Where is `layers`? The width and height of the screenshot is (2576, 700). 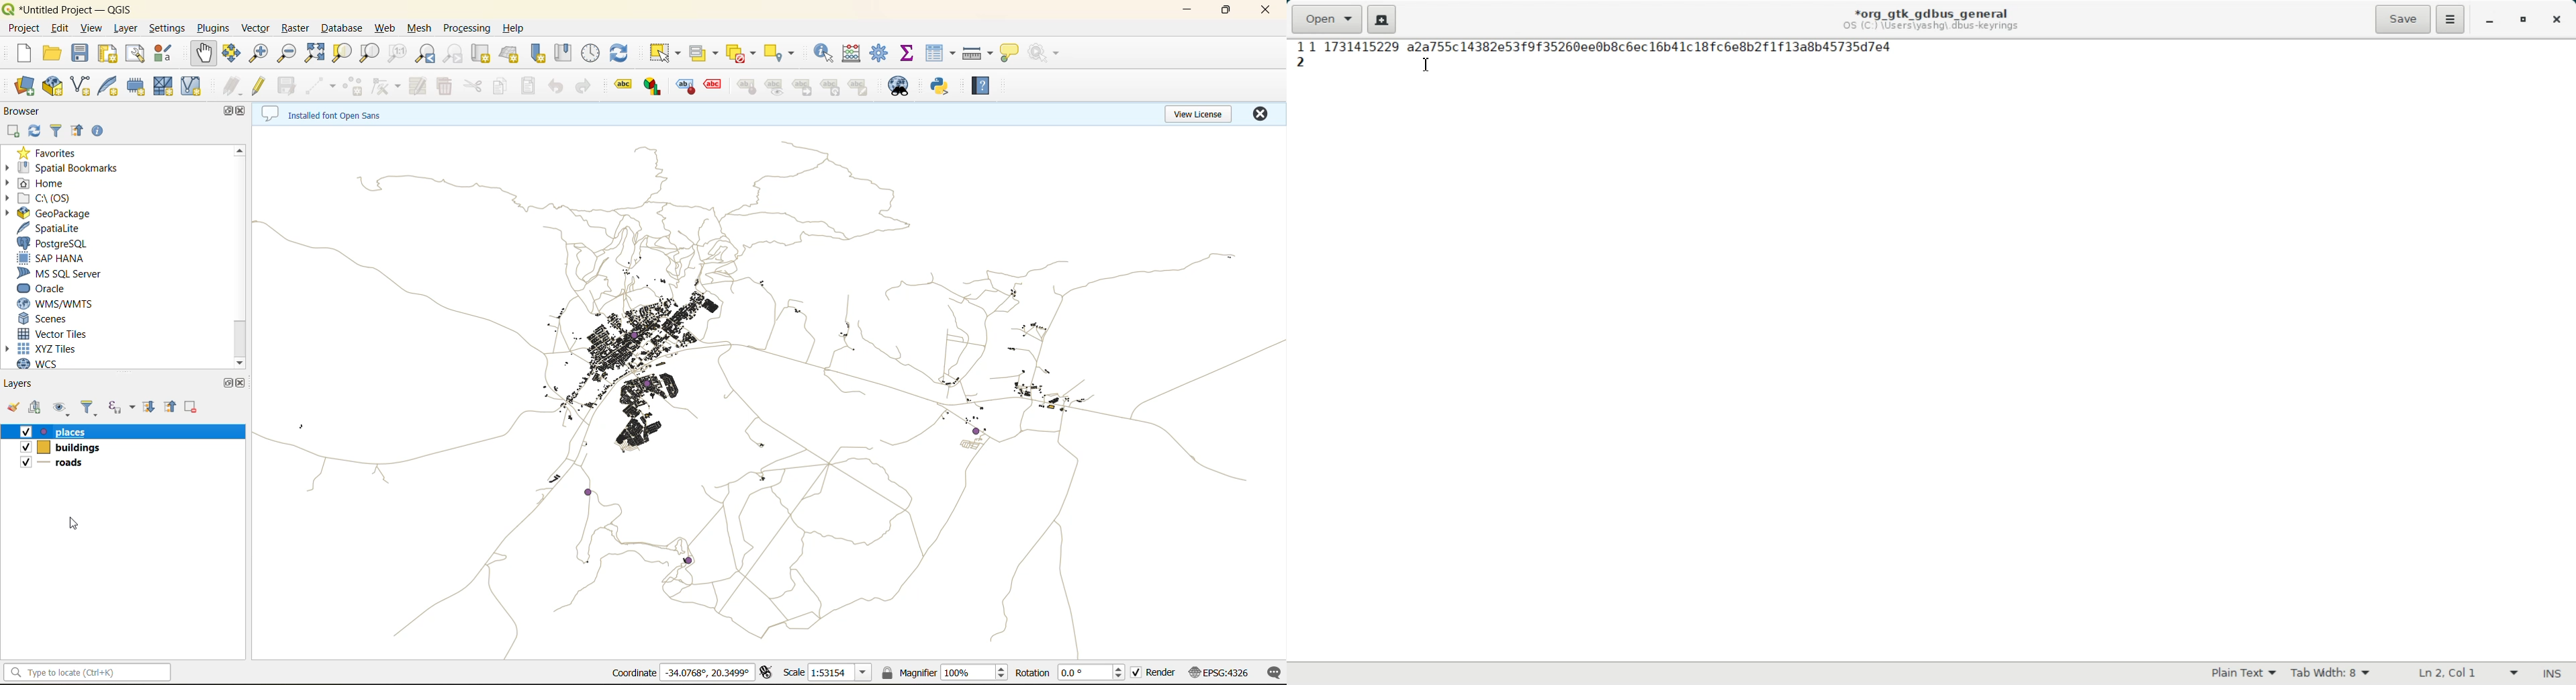 layers is located at coordinates (70, 448).